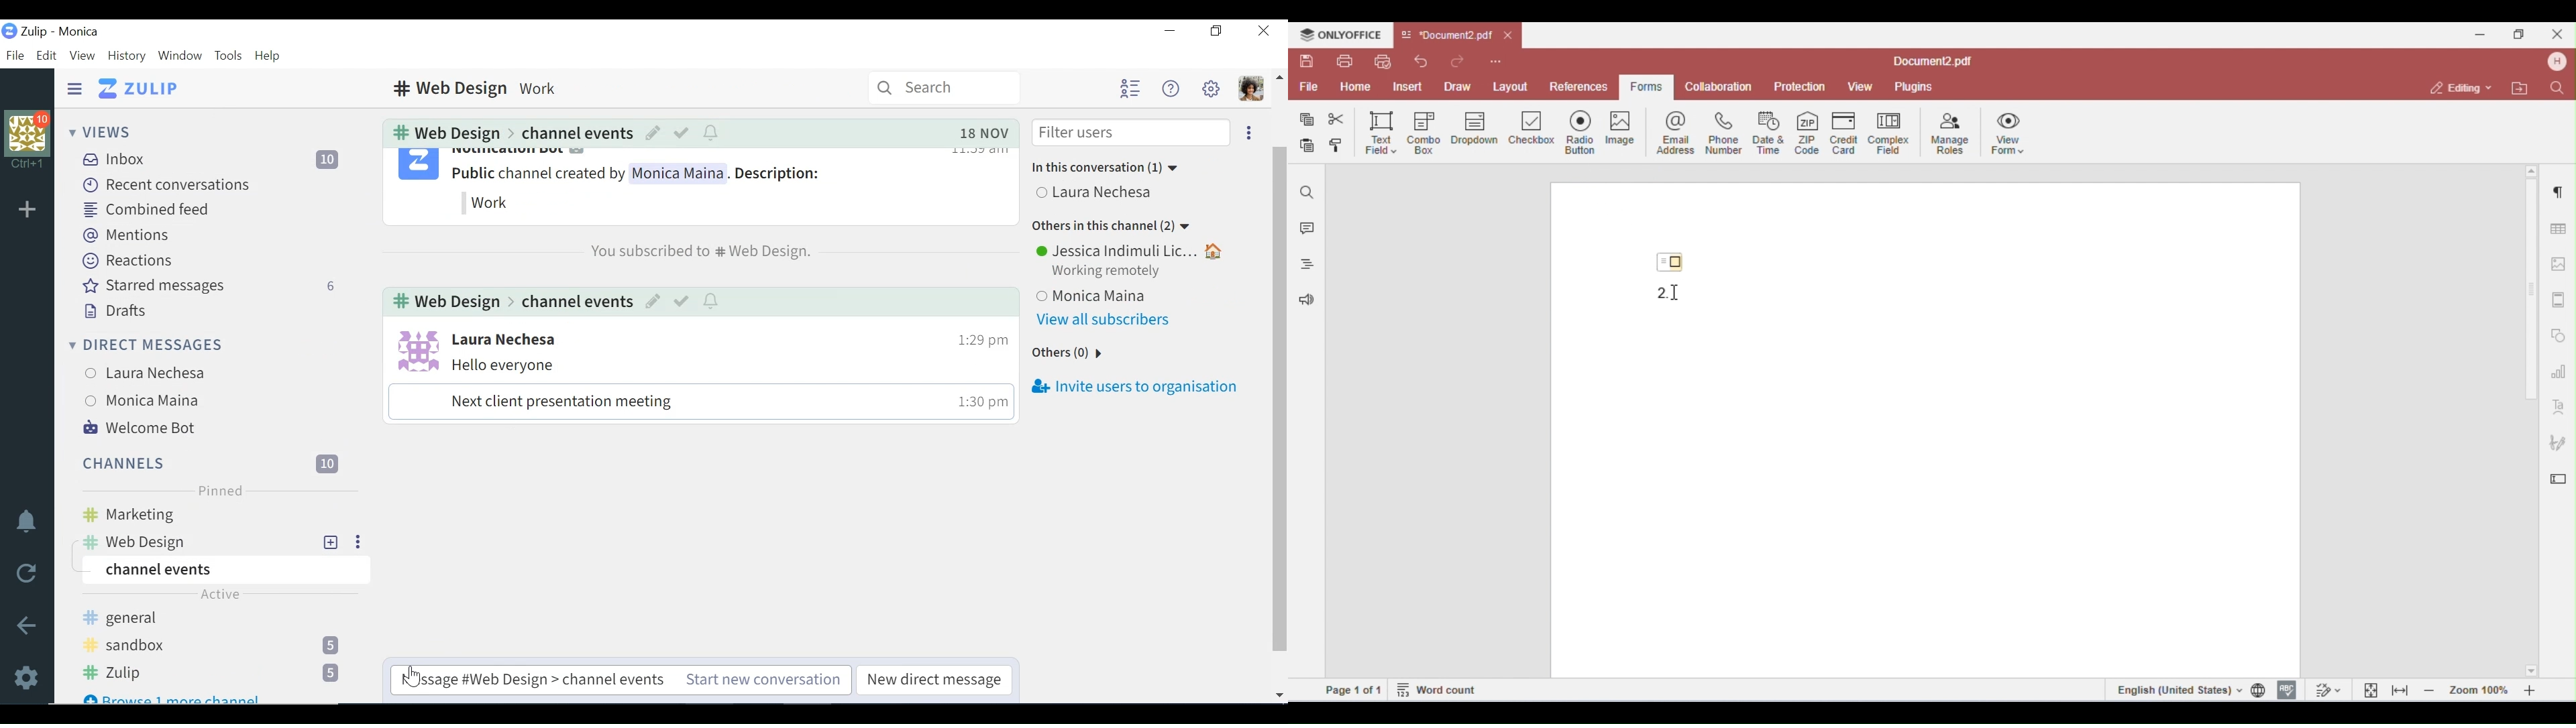 Image resolution: width=2576 pixels, height=728 pixels. What do you see at coordinates (1108, 168) in the screenshot?
I see `In this conversation` at bounding box center [1108, 168].